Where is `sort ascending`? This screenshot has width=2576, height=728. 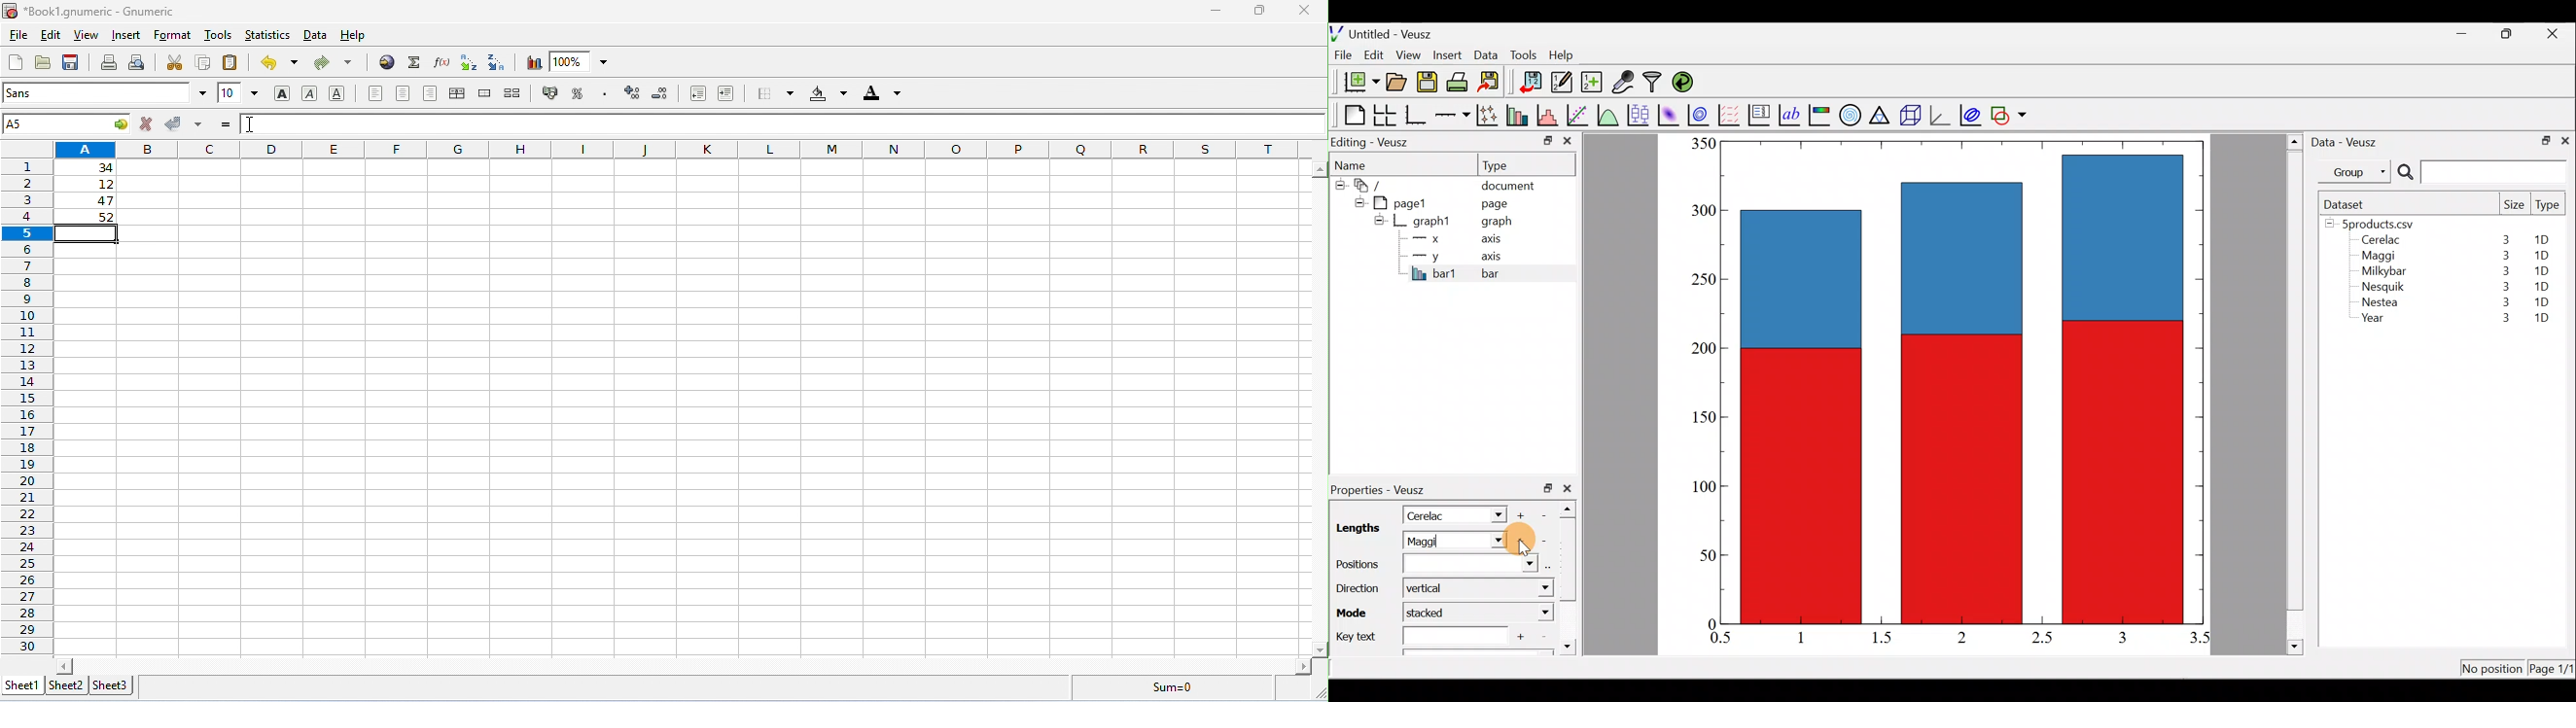 sort ascending is located at coordinates (469, 62).